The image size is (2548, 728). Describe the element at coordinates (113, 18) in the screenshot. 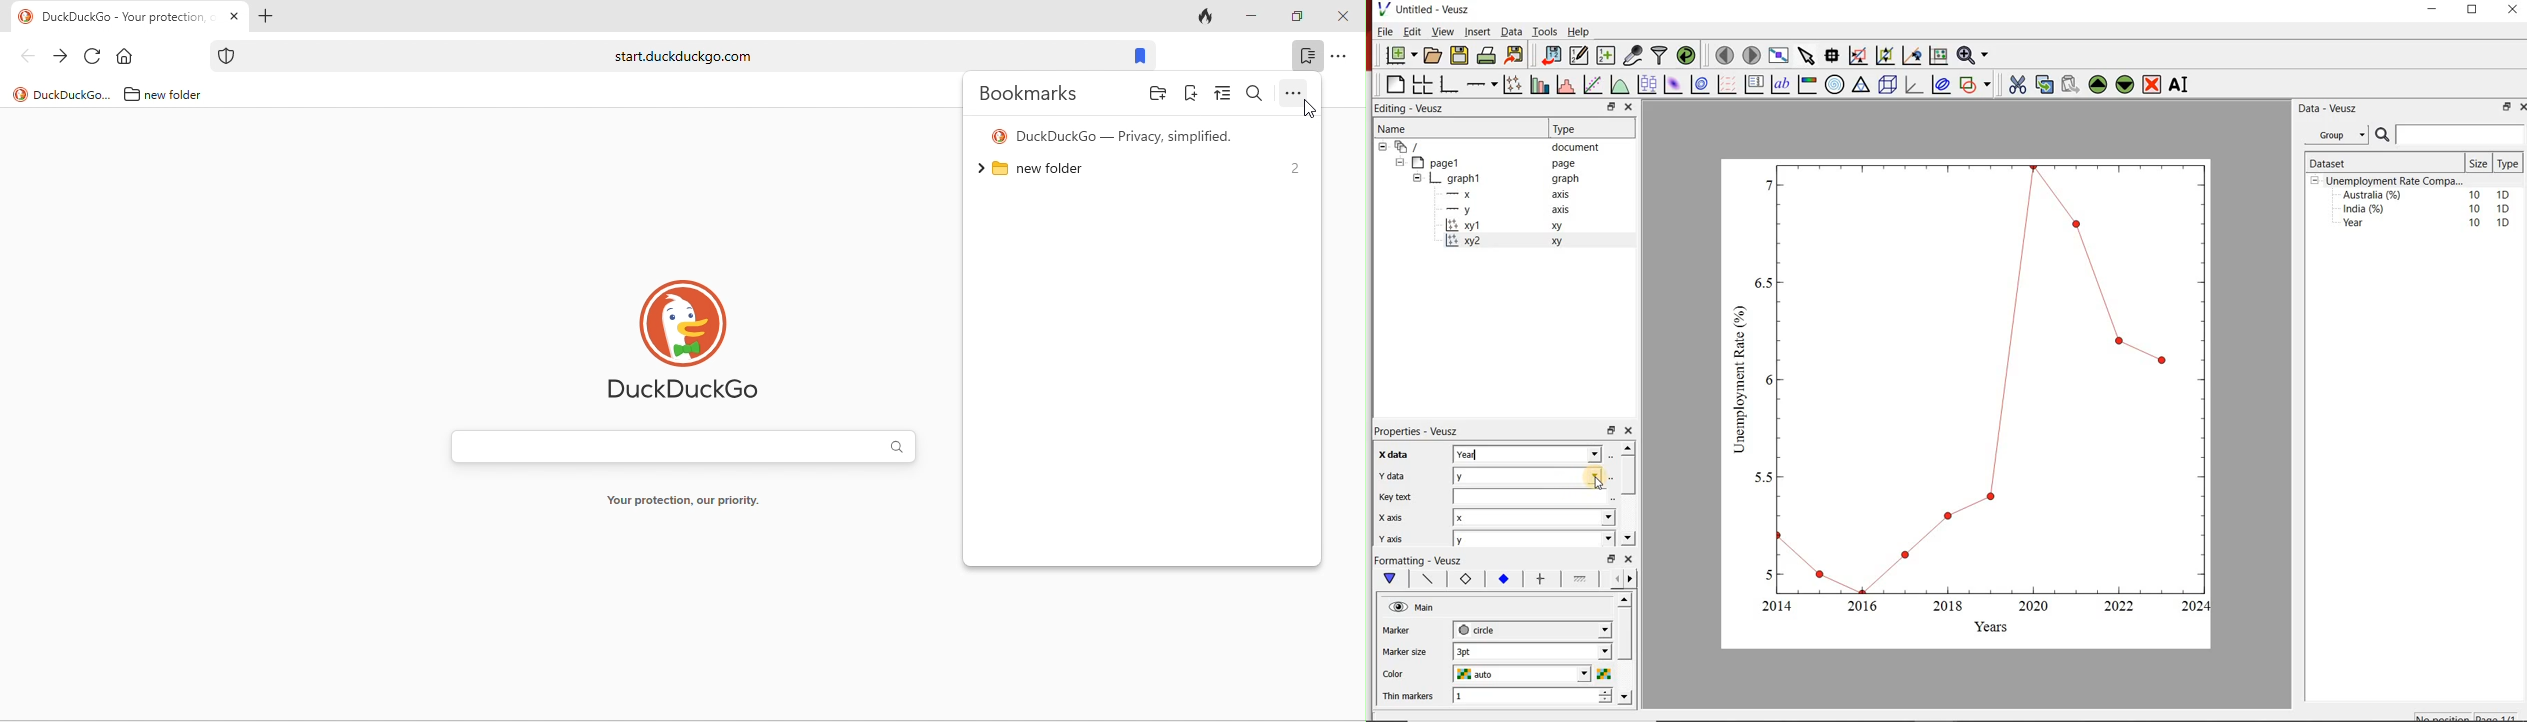

I see `duckduckgo tab` at that location.